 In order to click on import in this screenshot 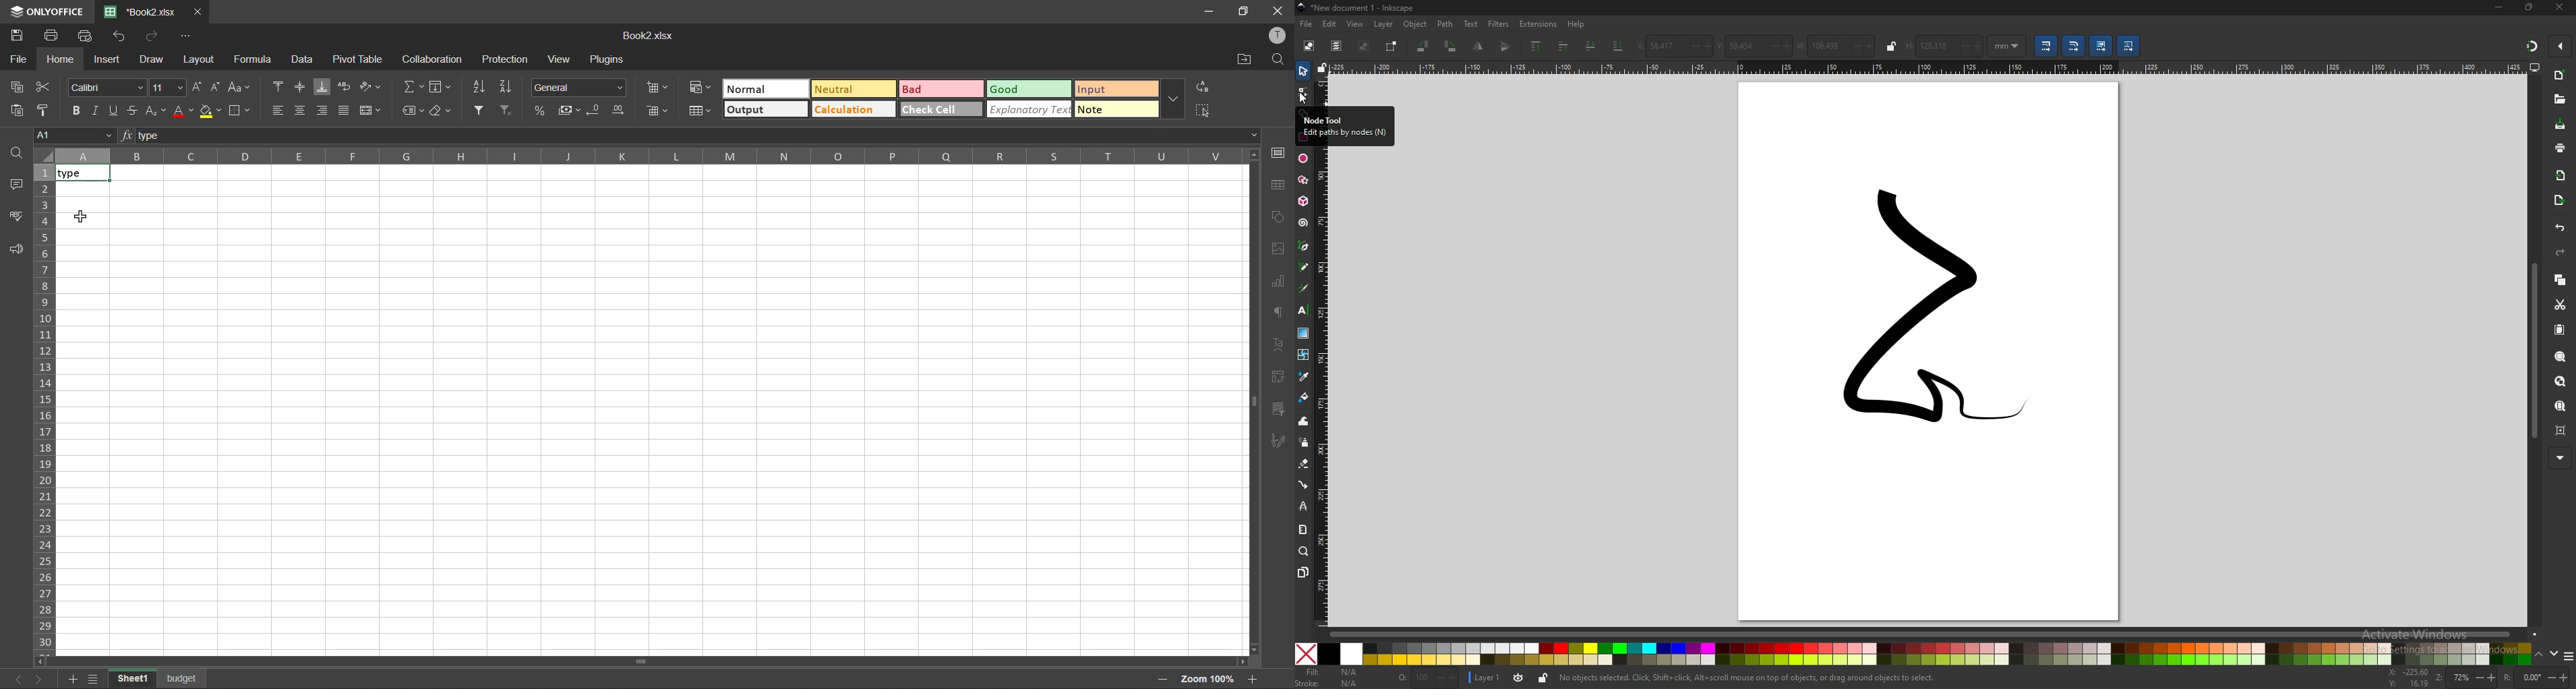, I will do `click(2561, 175)`.